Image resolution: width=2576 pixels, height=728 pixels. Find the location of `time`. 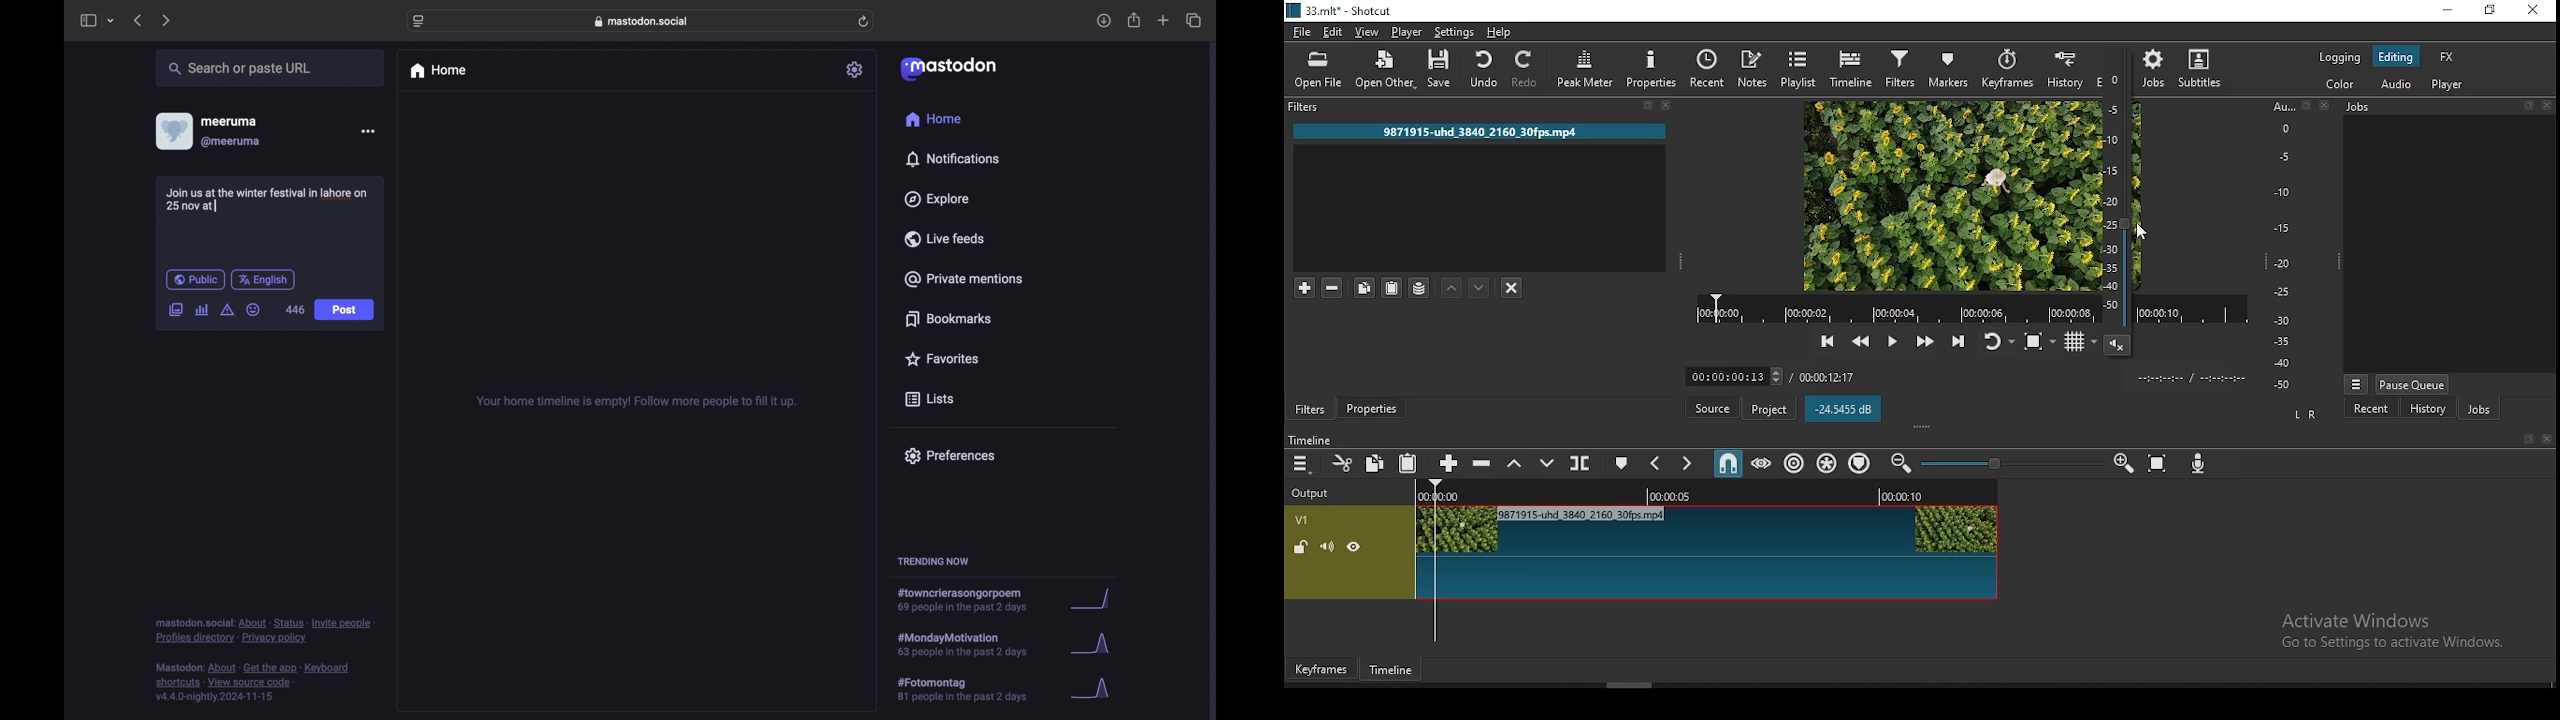

time is located at coordinates (2200, 377).